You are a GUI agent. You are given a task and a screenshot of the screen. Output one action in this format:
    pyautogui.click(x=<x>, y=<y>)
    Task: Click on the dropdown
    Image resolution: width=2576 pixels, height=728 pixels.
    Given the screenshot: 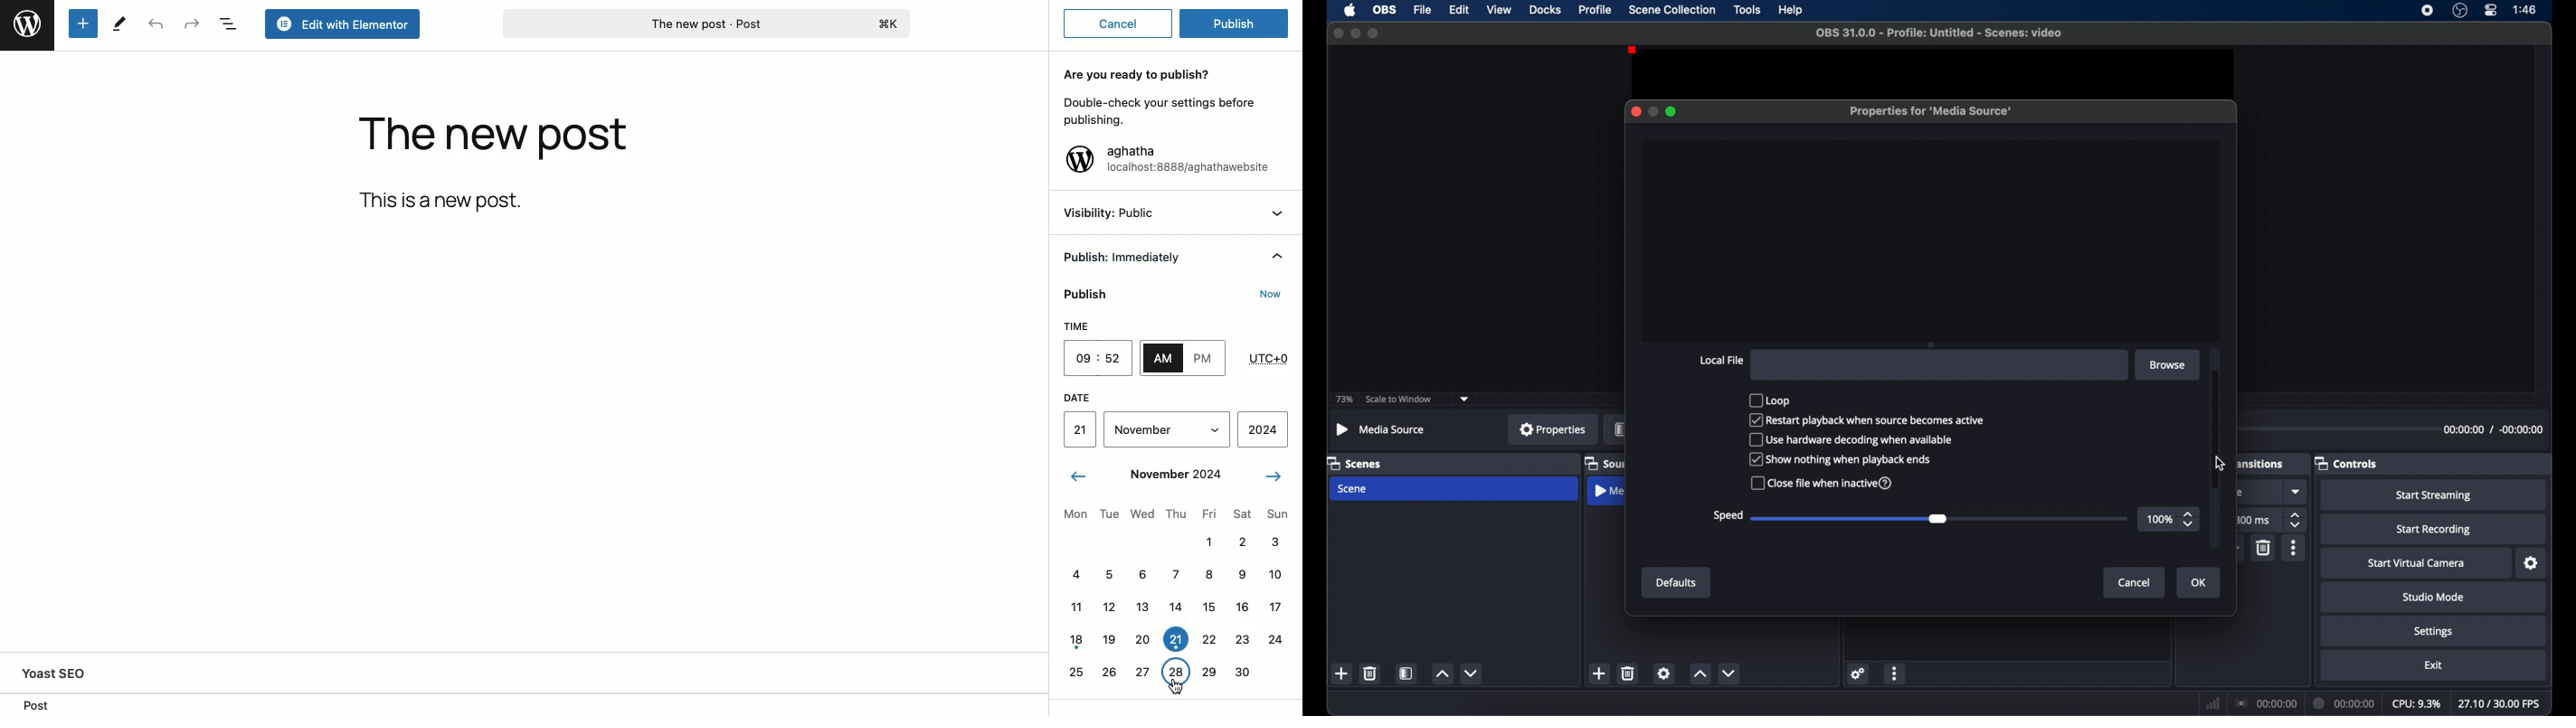 What is the action you would take?
    pyautogui.click(x=1464, y=400)
    